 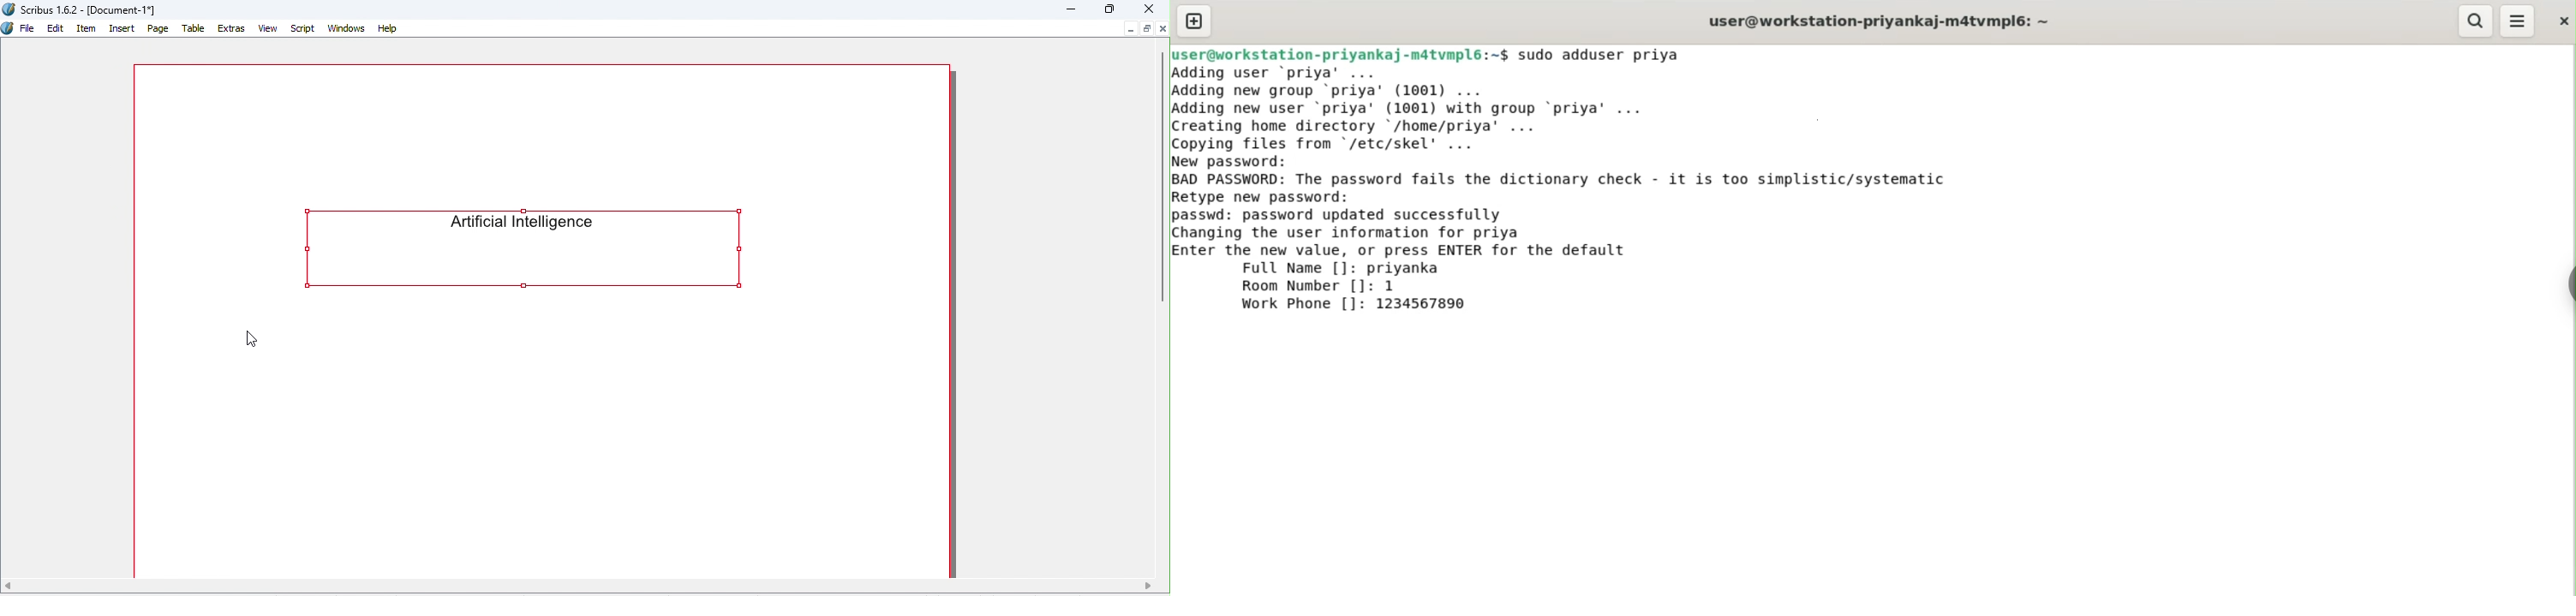 I want to click on Table, so click(x=194, y=29).